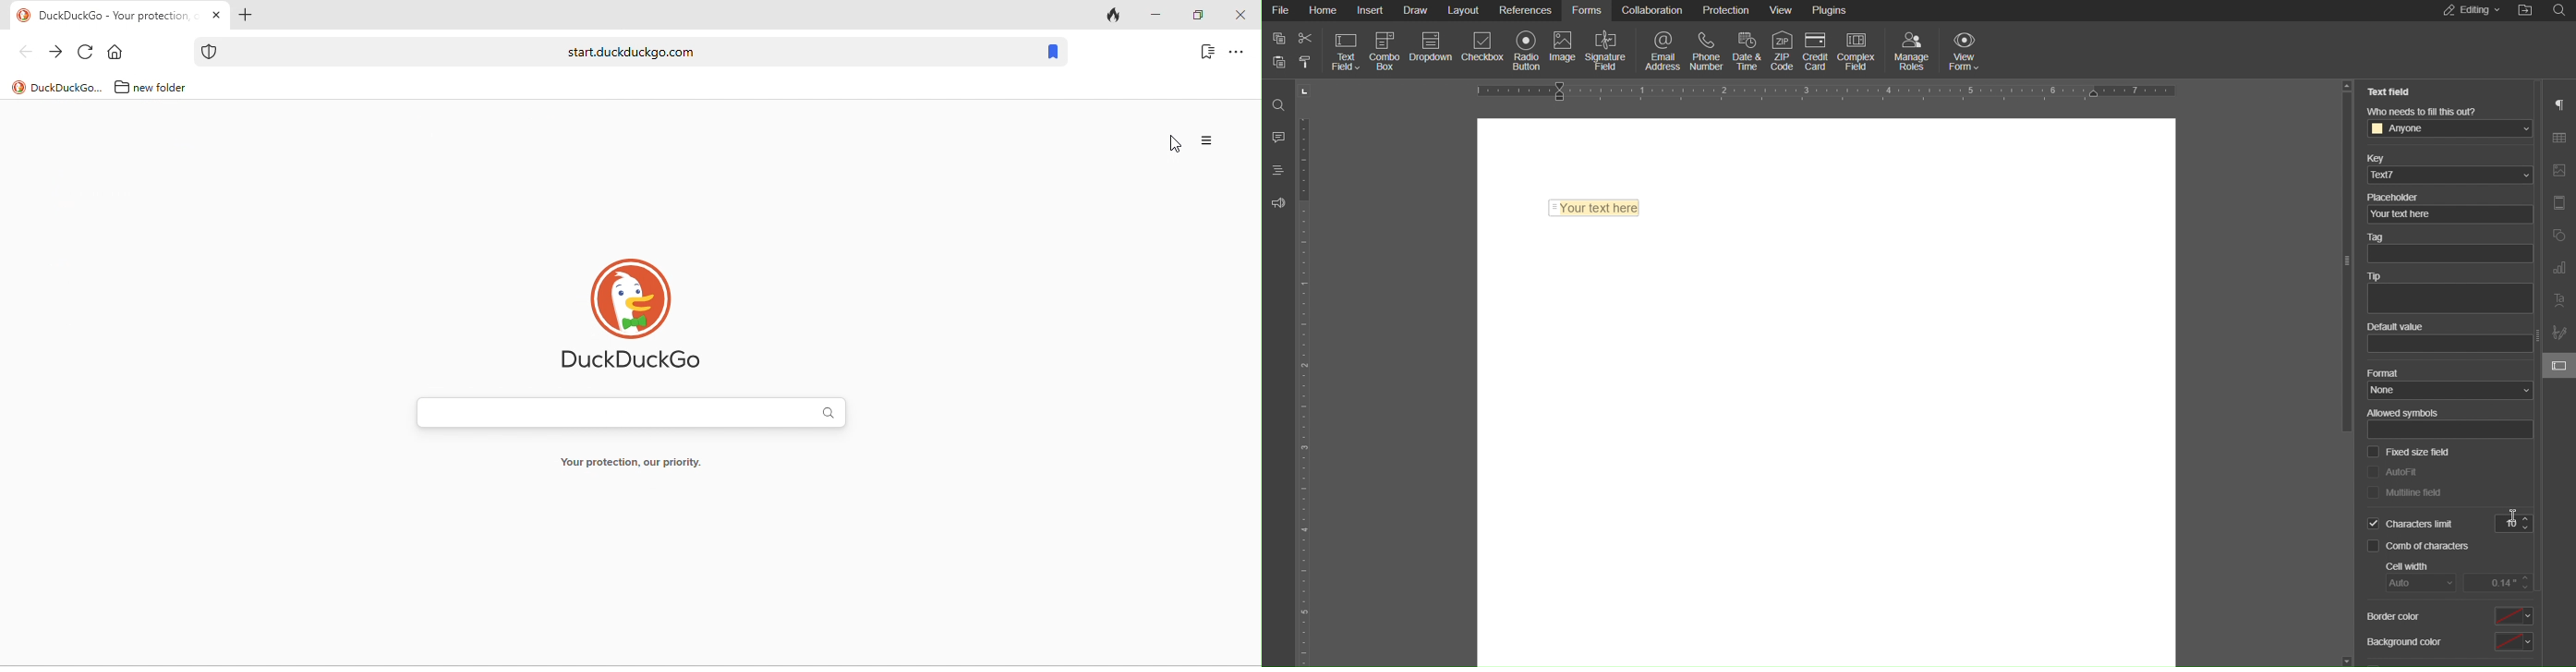  Describe the element at coordinates (1385, 49) in the screenshot. I see `Combo Box` at that location.